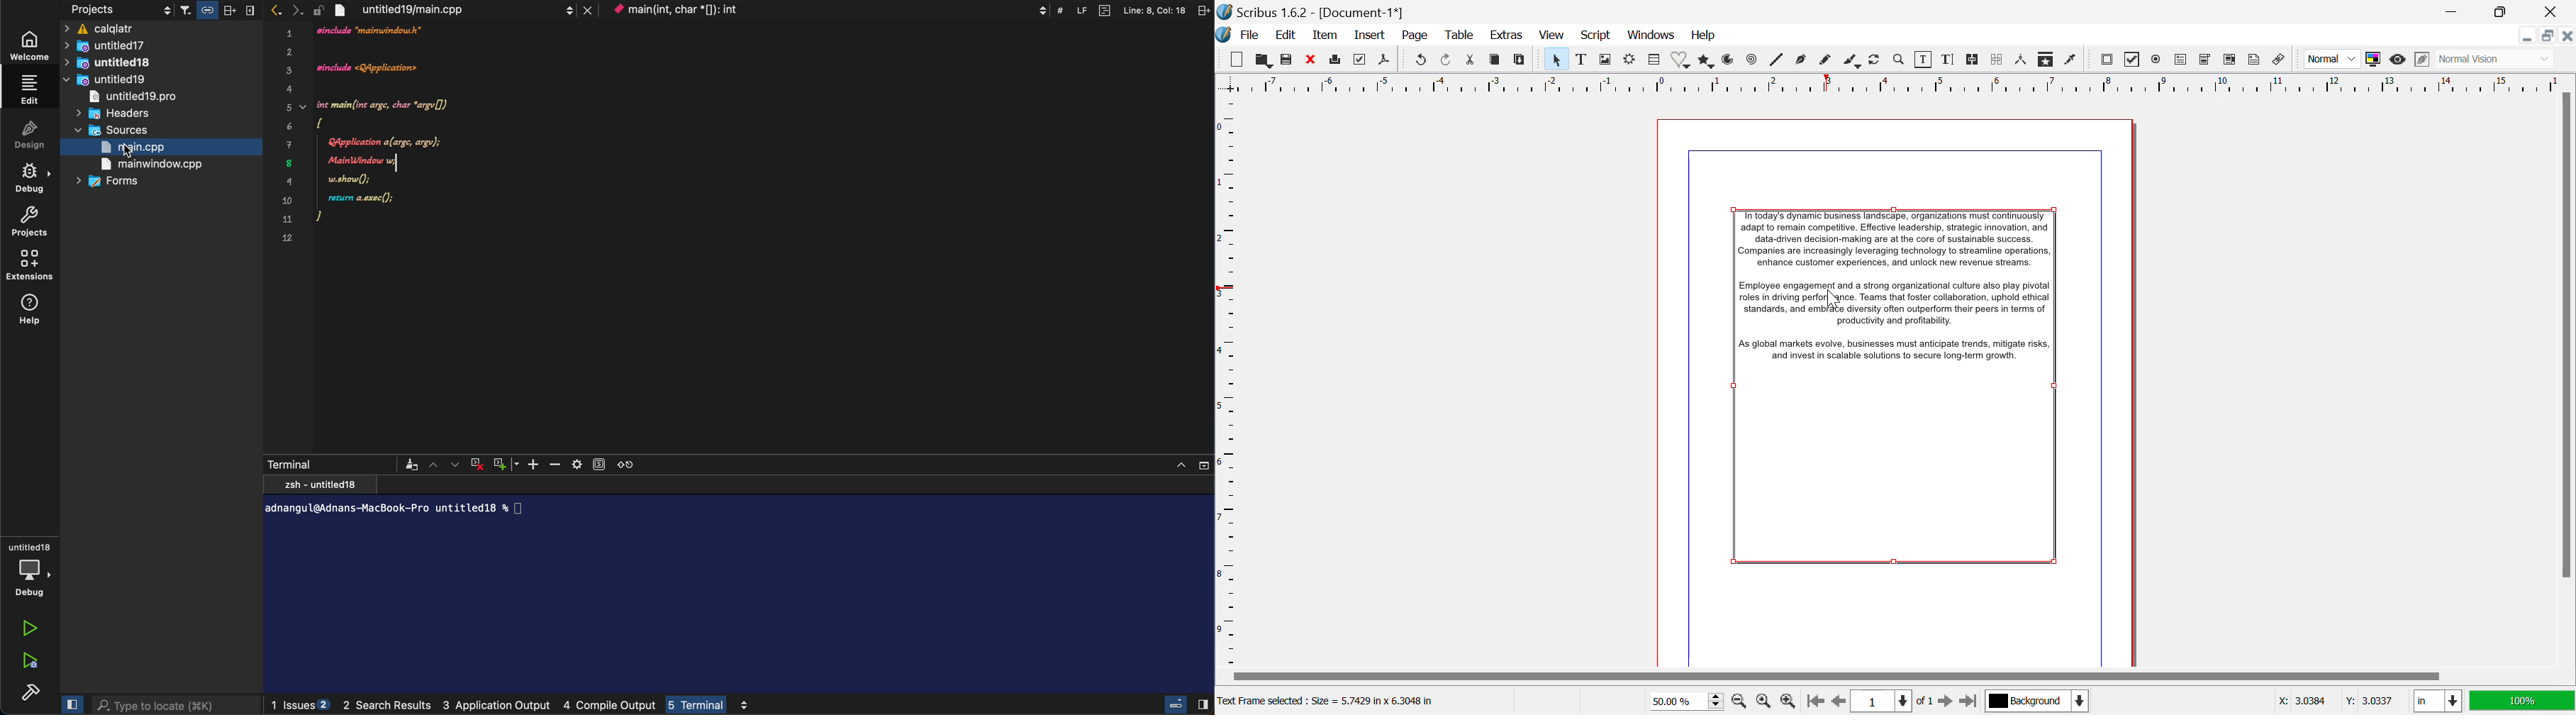  What do you see at coordinates (1329, 702) in the screenshot?
I see `Text Frame selected : Size = 5.7425 in x 6.3048 in` at bounding box center [1329, 702].